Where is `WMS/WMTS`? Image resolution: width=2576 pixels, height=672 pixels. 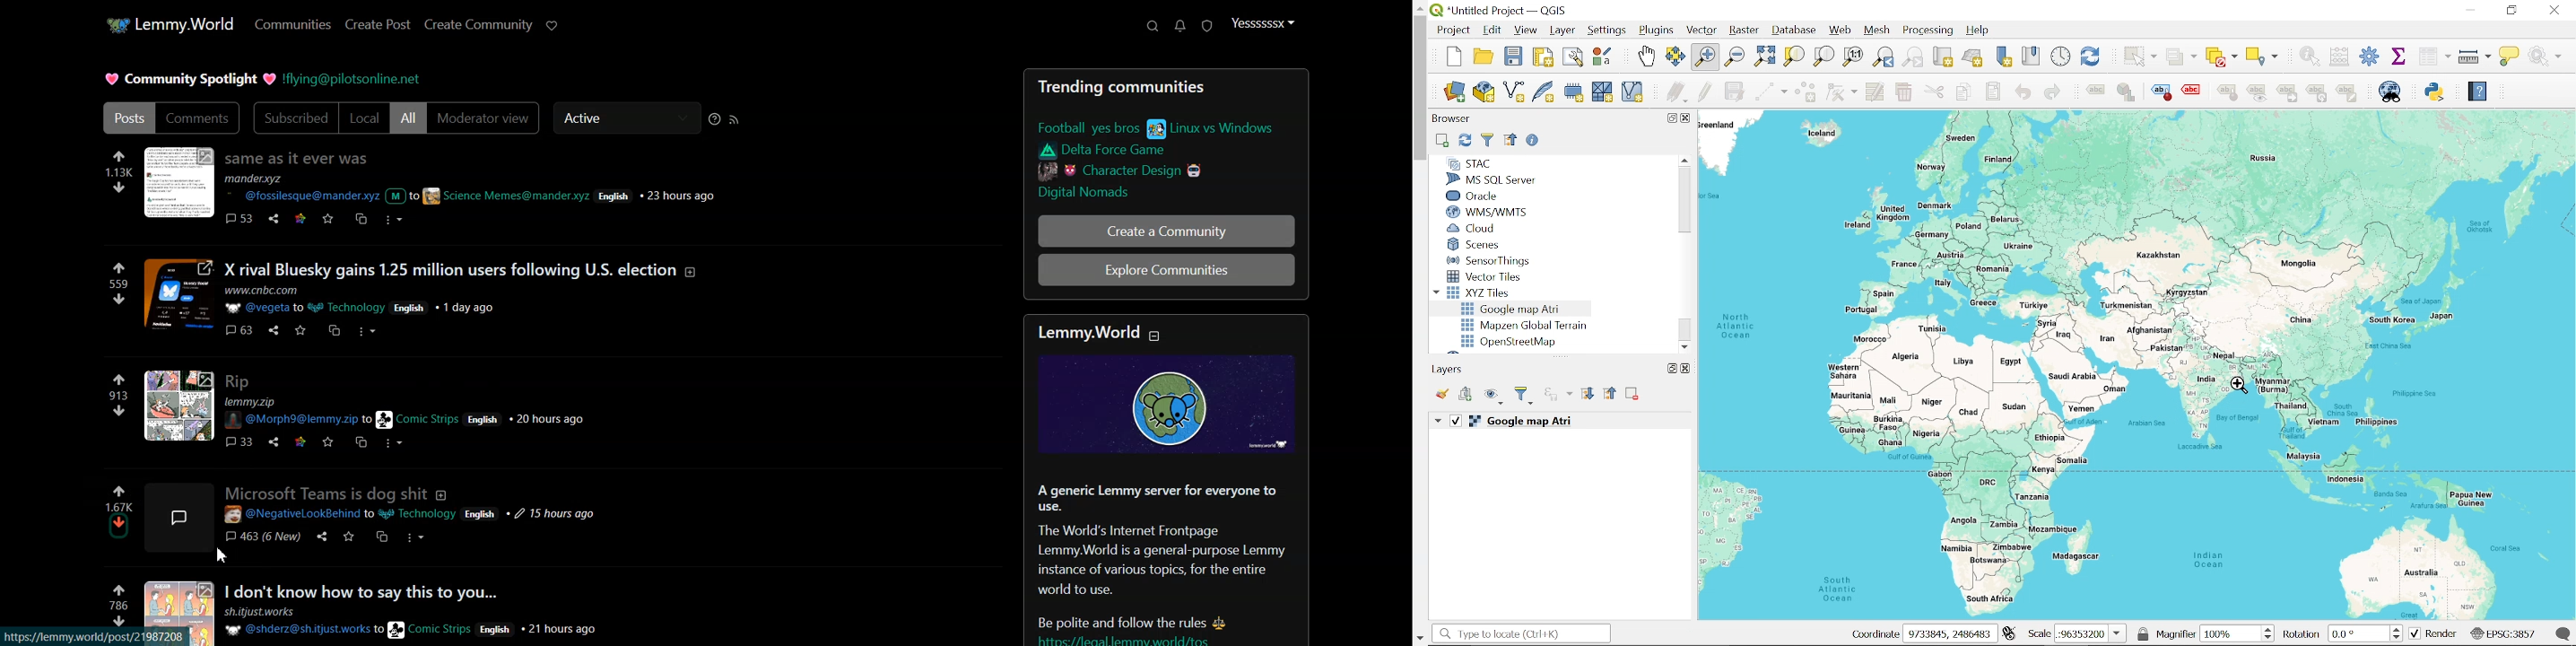
WMS/WMTS is located at coordinates (1487, 213).